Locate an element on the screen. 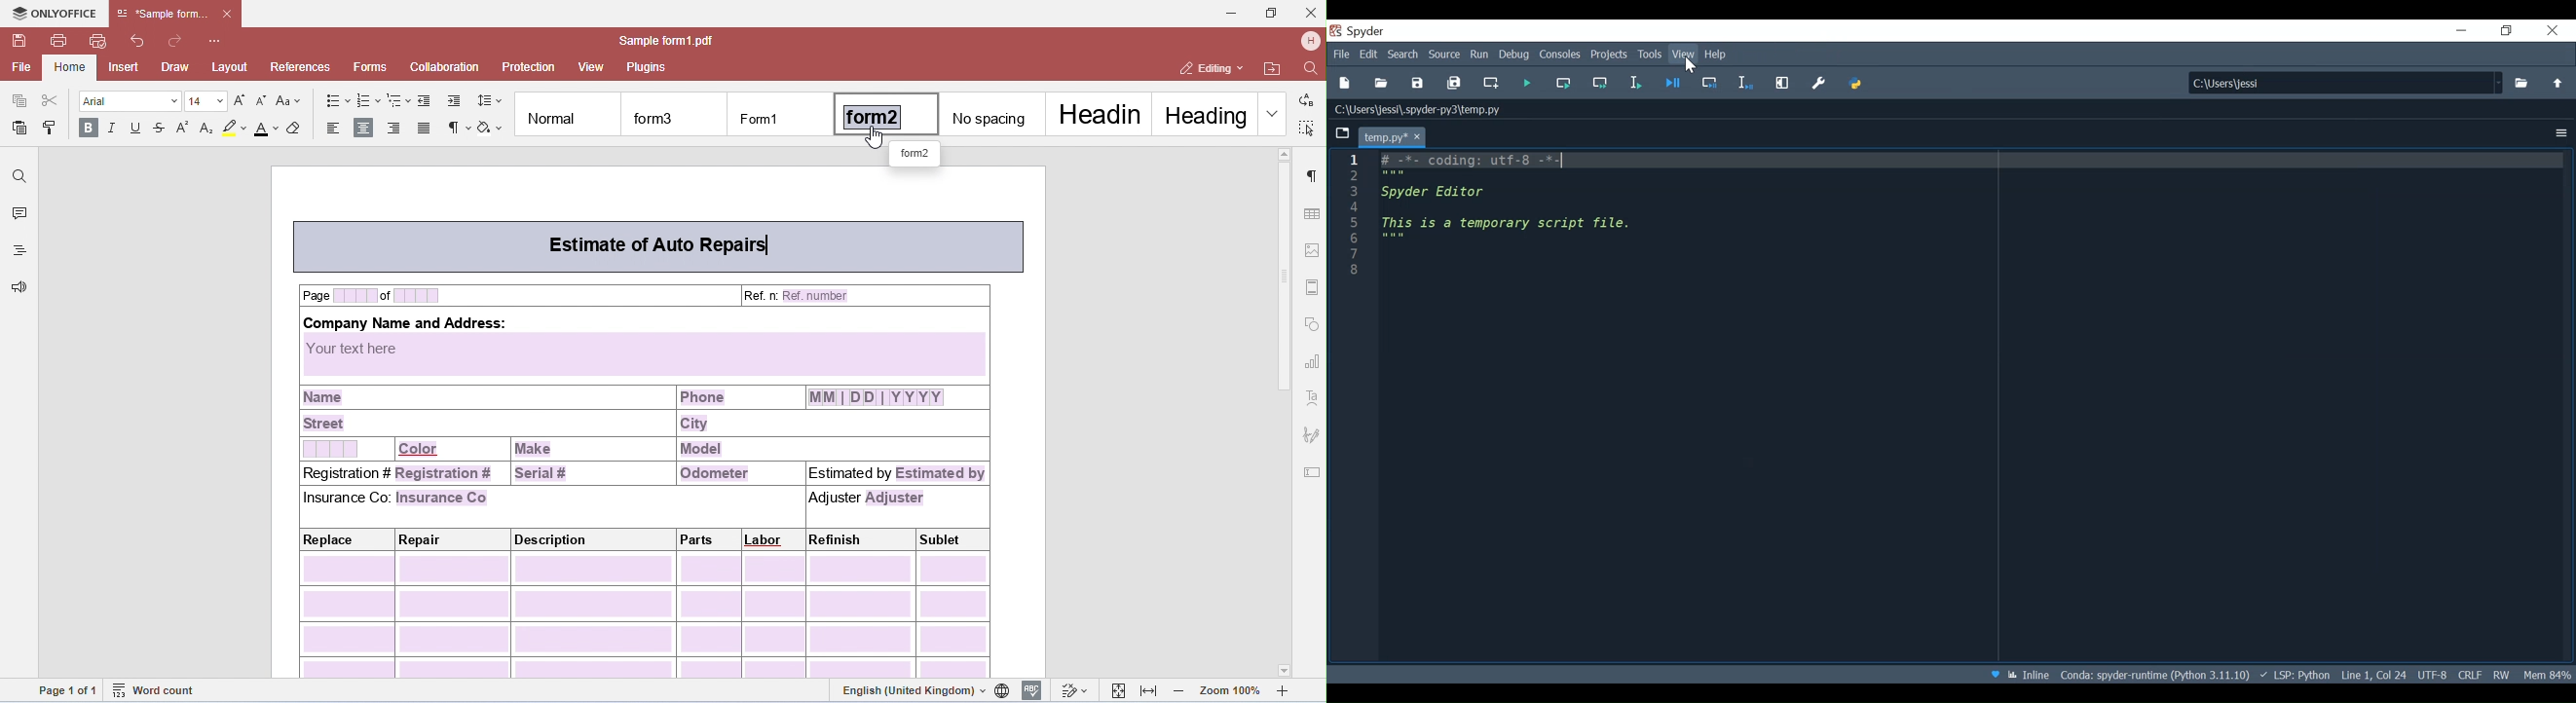  Memory Usage is located at coordinates (2547, 672).